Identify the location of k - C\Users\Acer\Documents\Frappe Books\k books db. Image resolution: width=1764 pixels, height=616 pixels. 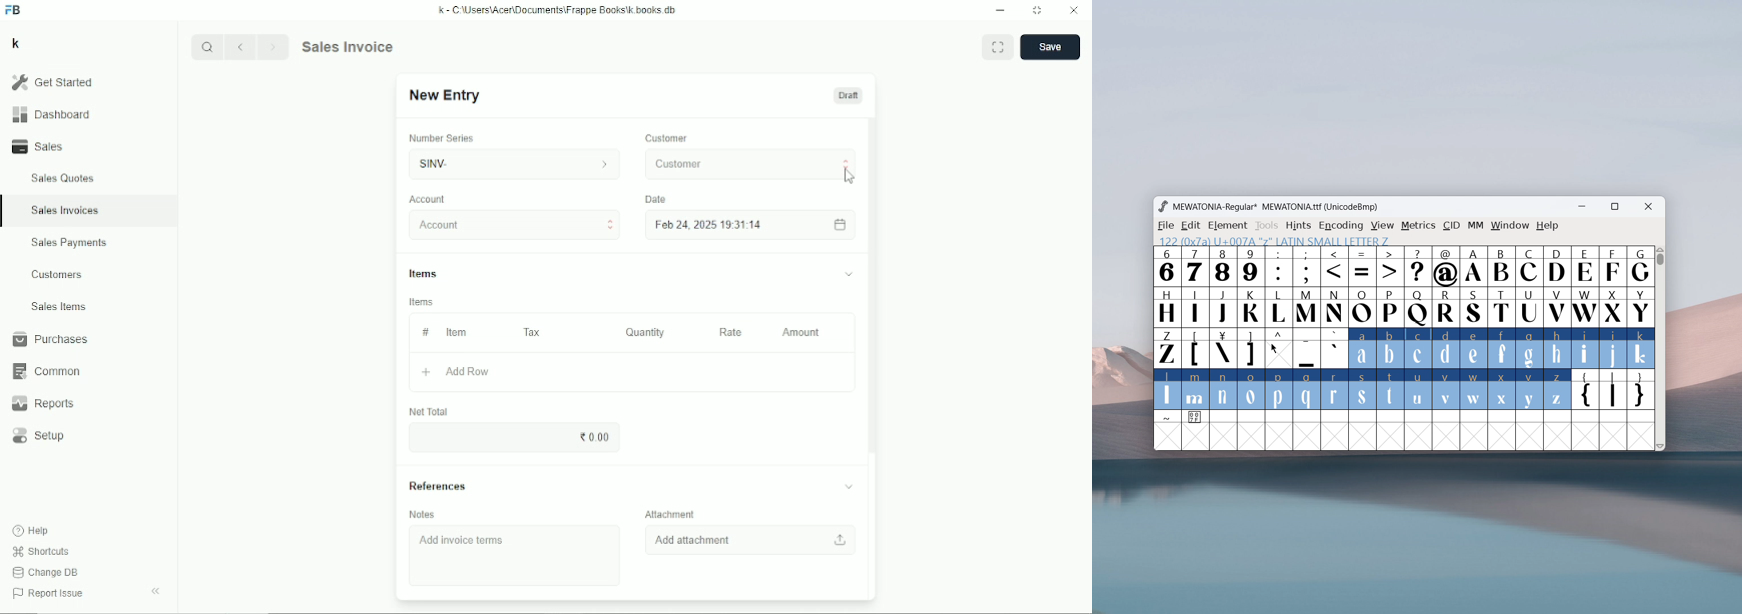
(559, 9).